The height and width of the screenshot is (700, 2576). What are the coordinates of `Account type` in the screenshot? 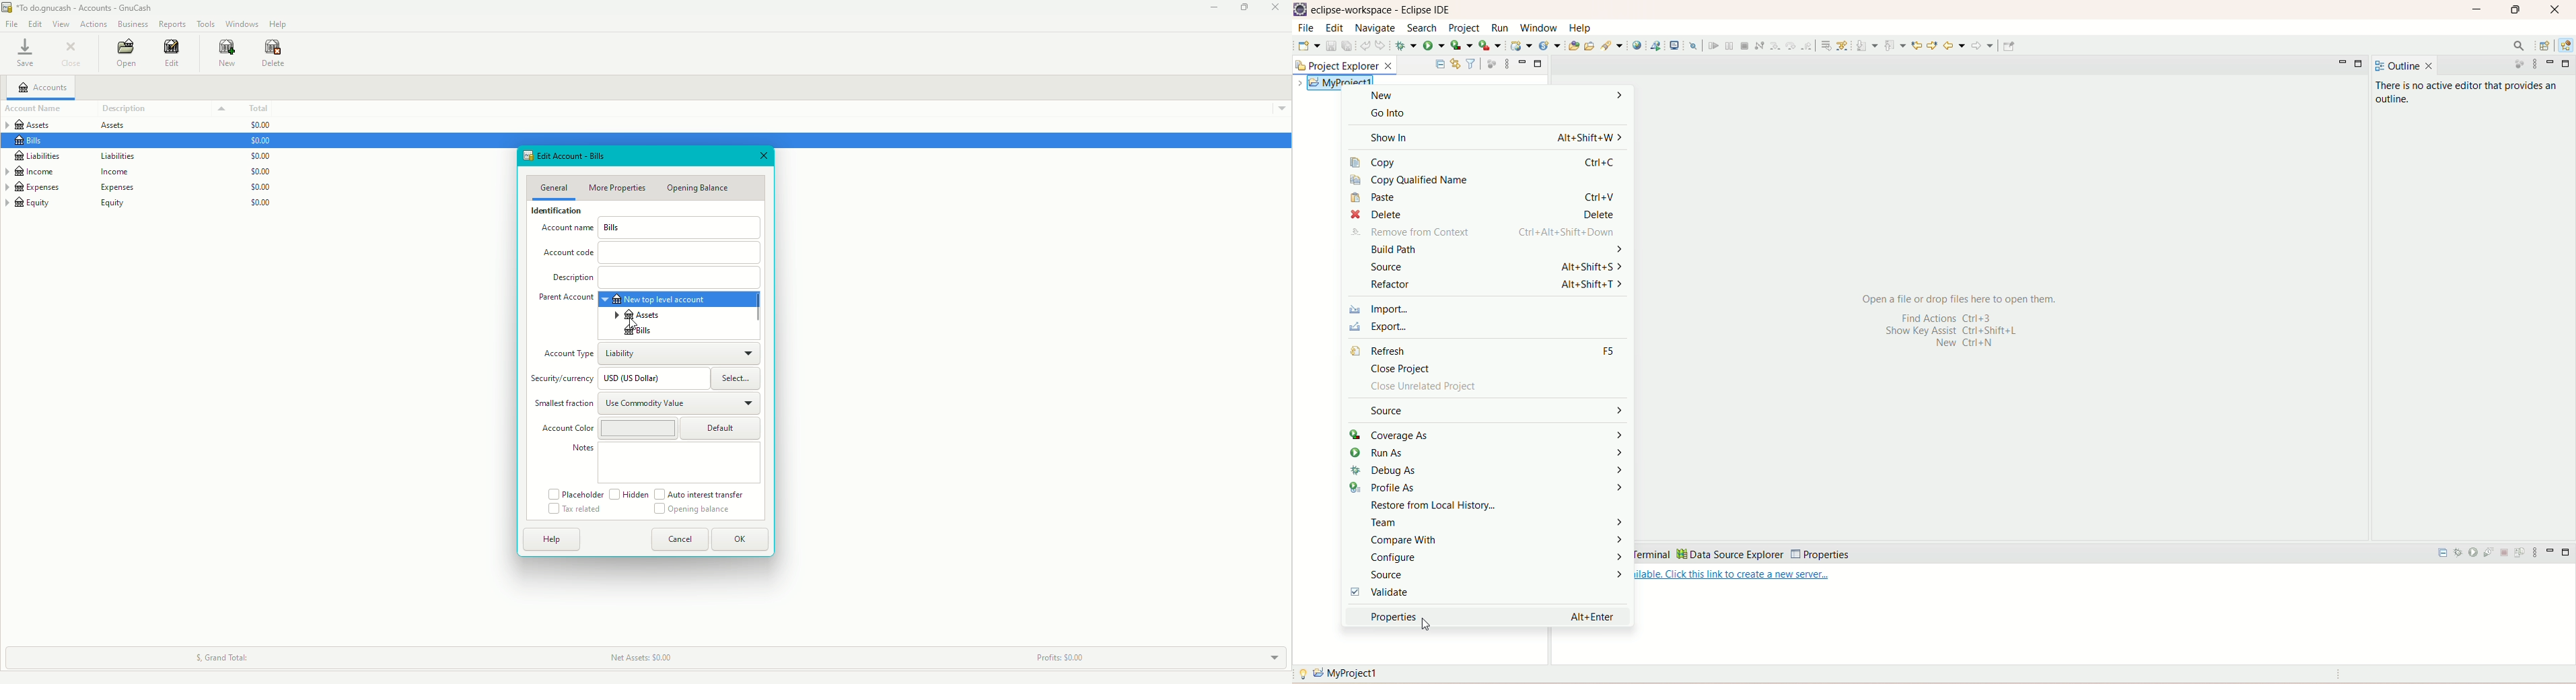 It's located at (566, 355).